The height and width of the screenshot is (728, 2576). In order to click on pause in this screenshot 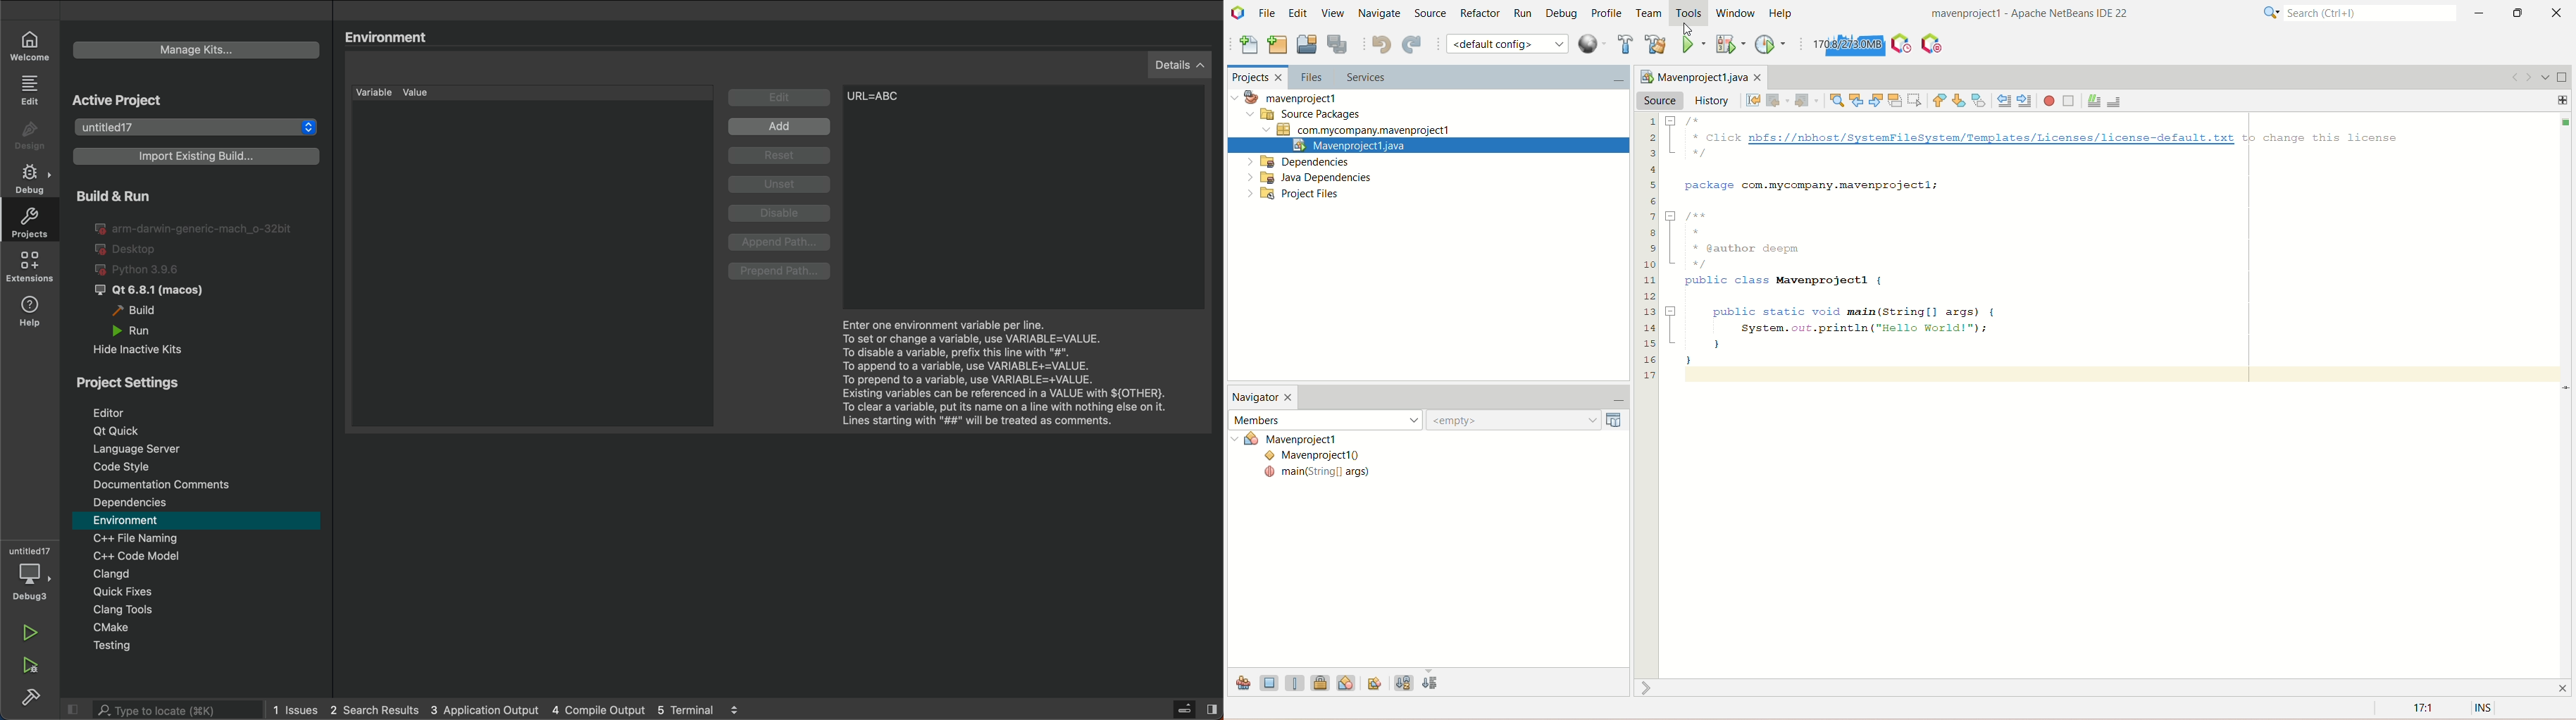, I will do `click(1931, 40)`.